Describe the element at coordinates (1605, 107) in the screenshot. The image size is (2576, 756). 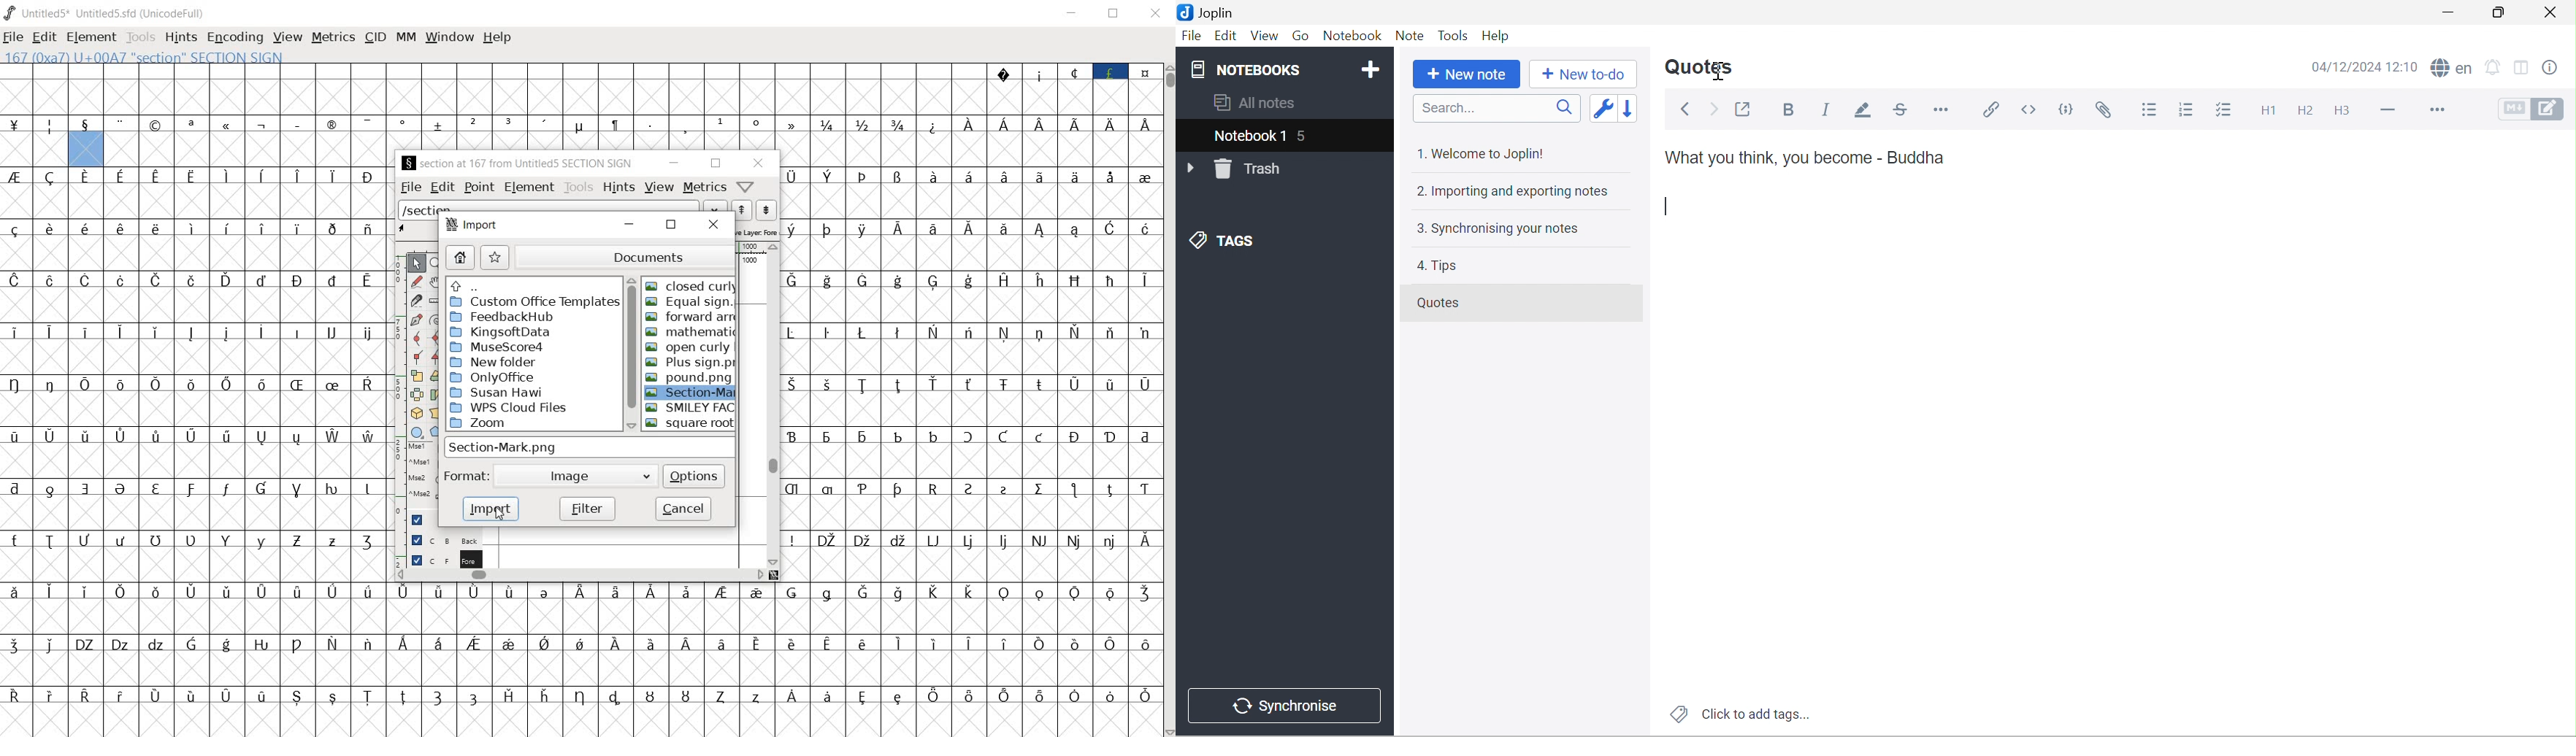
I see `Toggle sort order field` at that location.